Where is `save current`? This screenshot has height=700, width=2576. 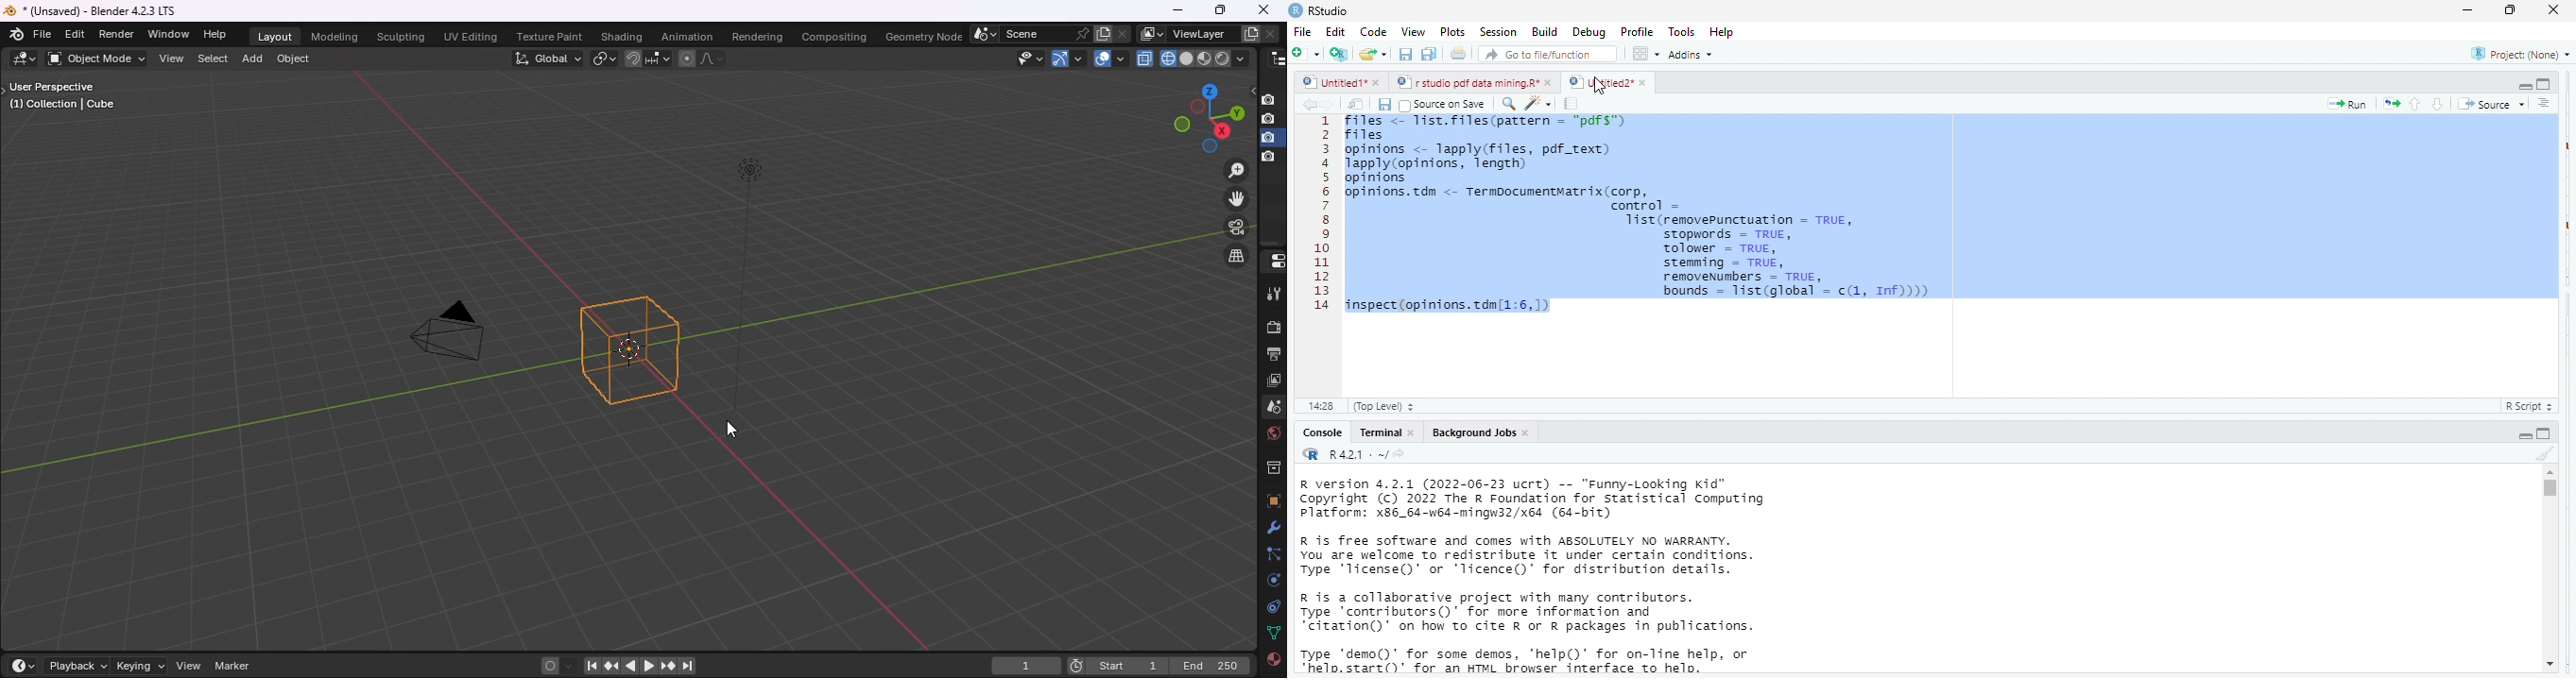 save current is located at coordinates (1385, 103).